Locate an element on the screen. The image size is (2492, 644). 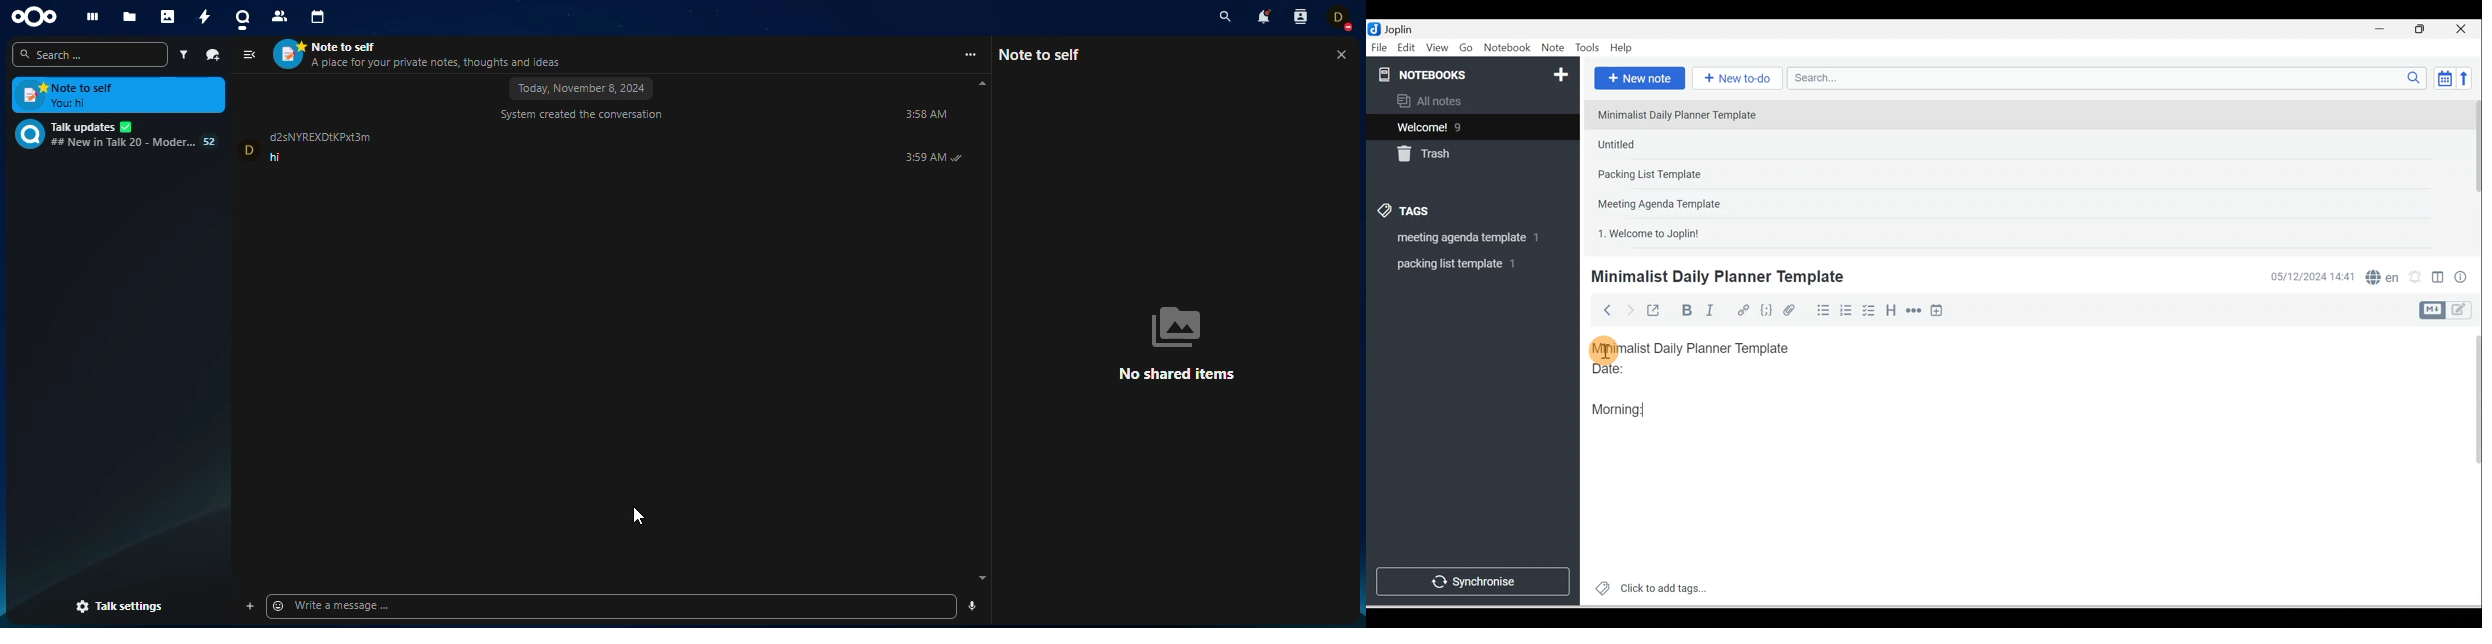
Italic is located at coordinates (1712, 312).